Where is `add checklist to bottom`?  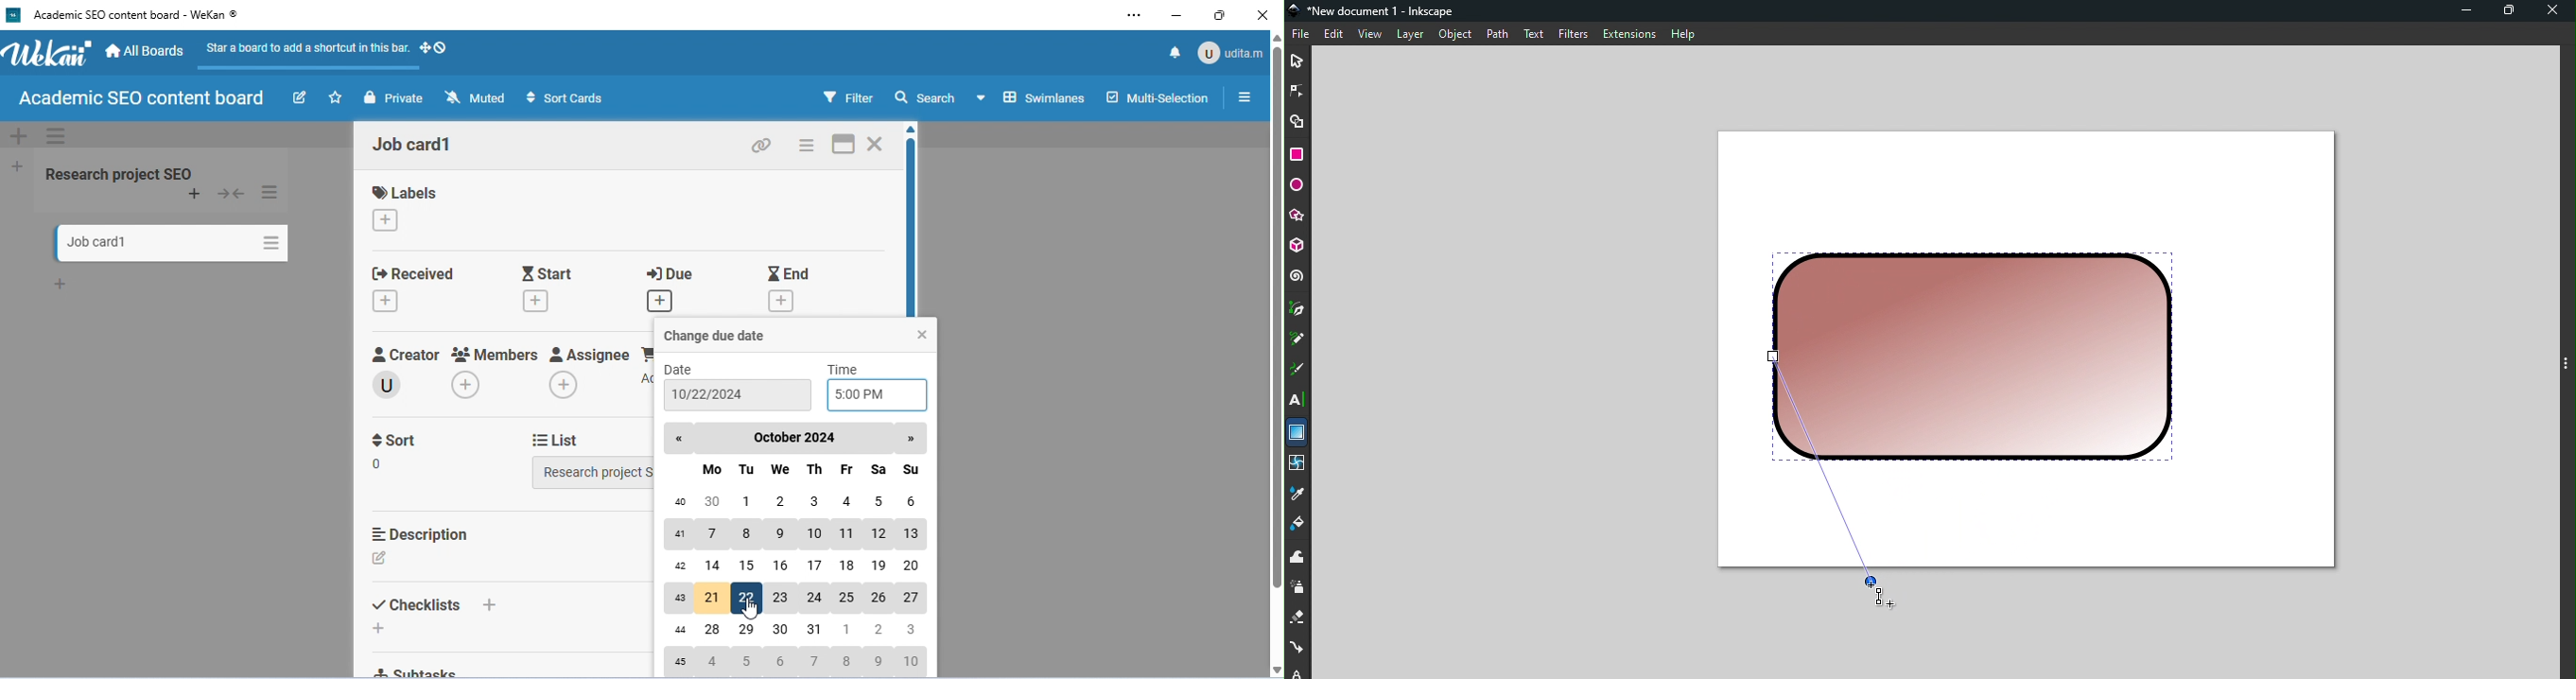 add checklist to bottom is located at coordinates (382, 628).